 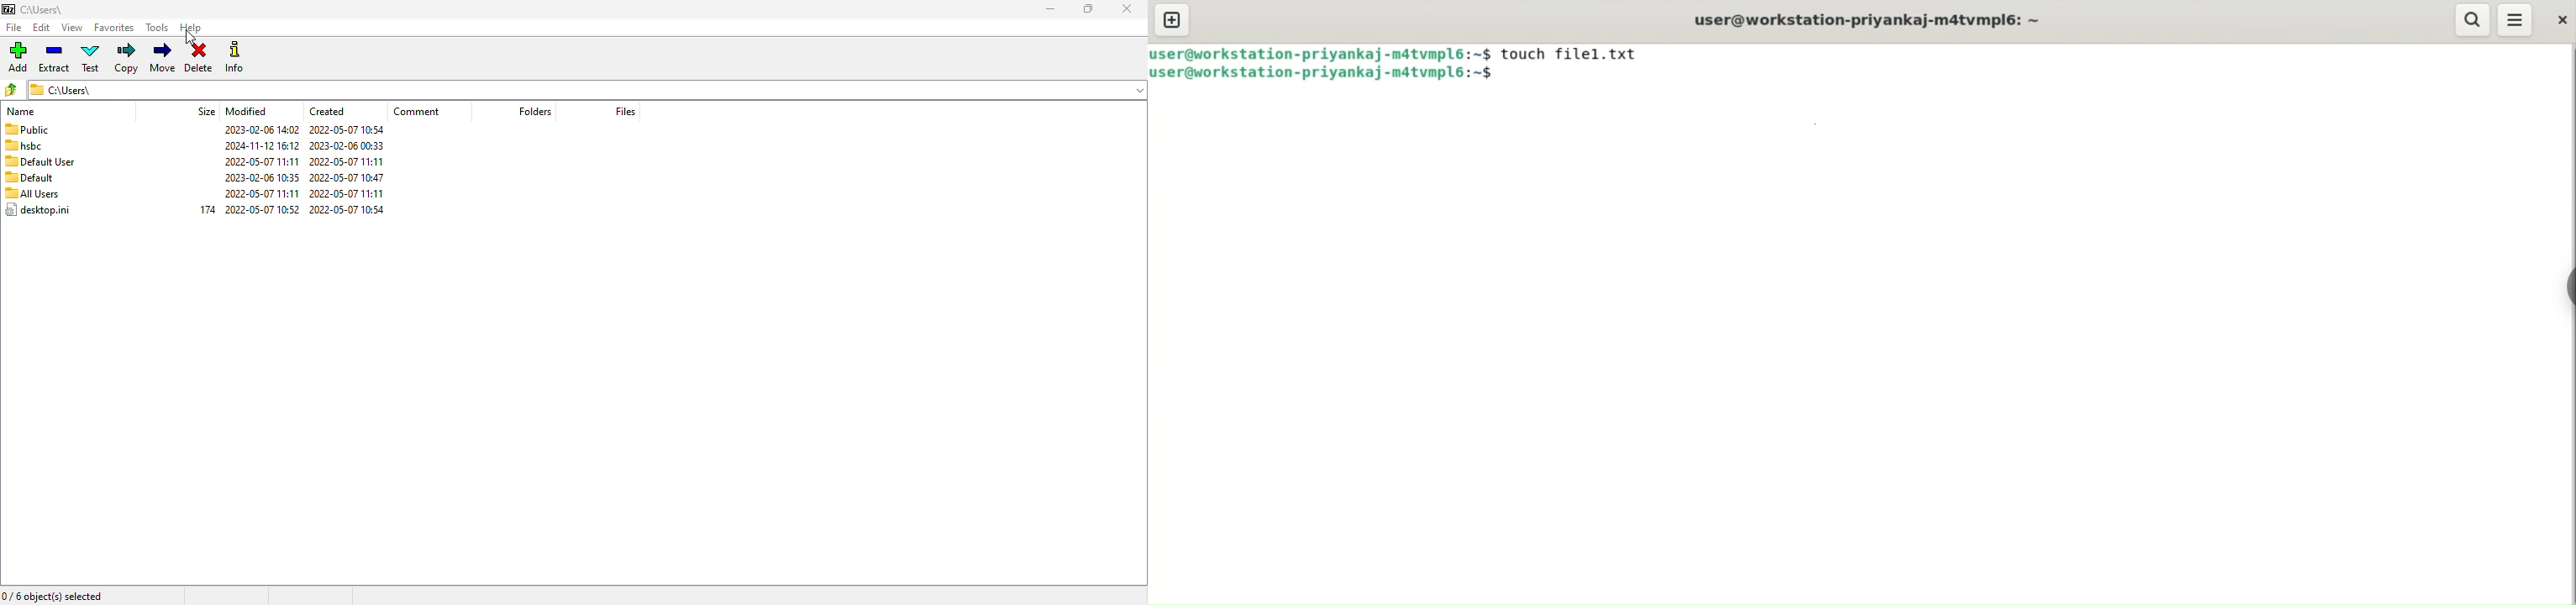 What do you see at coordinates (114, 28) in the screenshot?
I see `favorites` at bounding box center [114, 28].